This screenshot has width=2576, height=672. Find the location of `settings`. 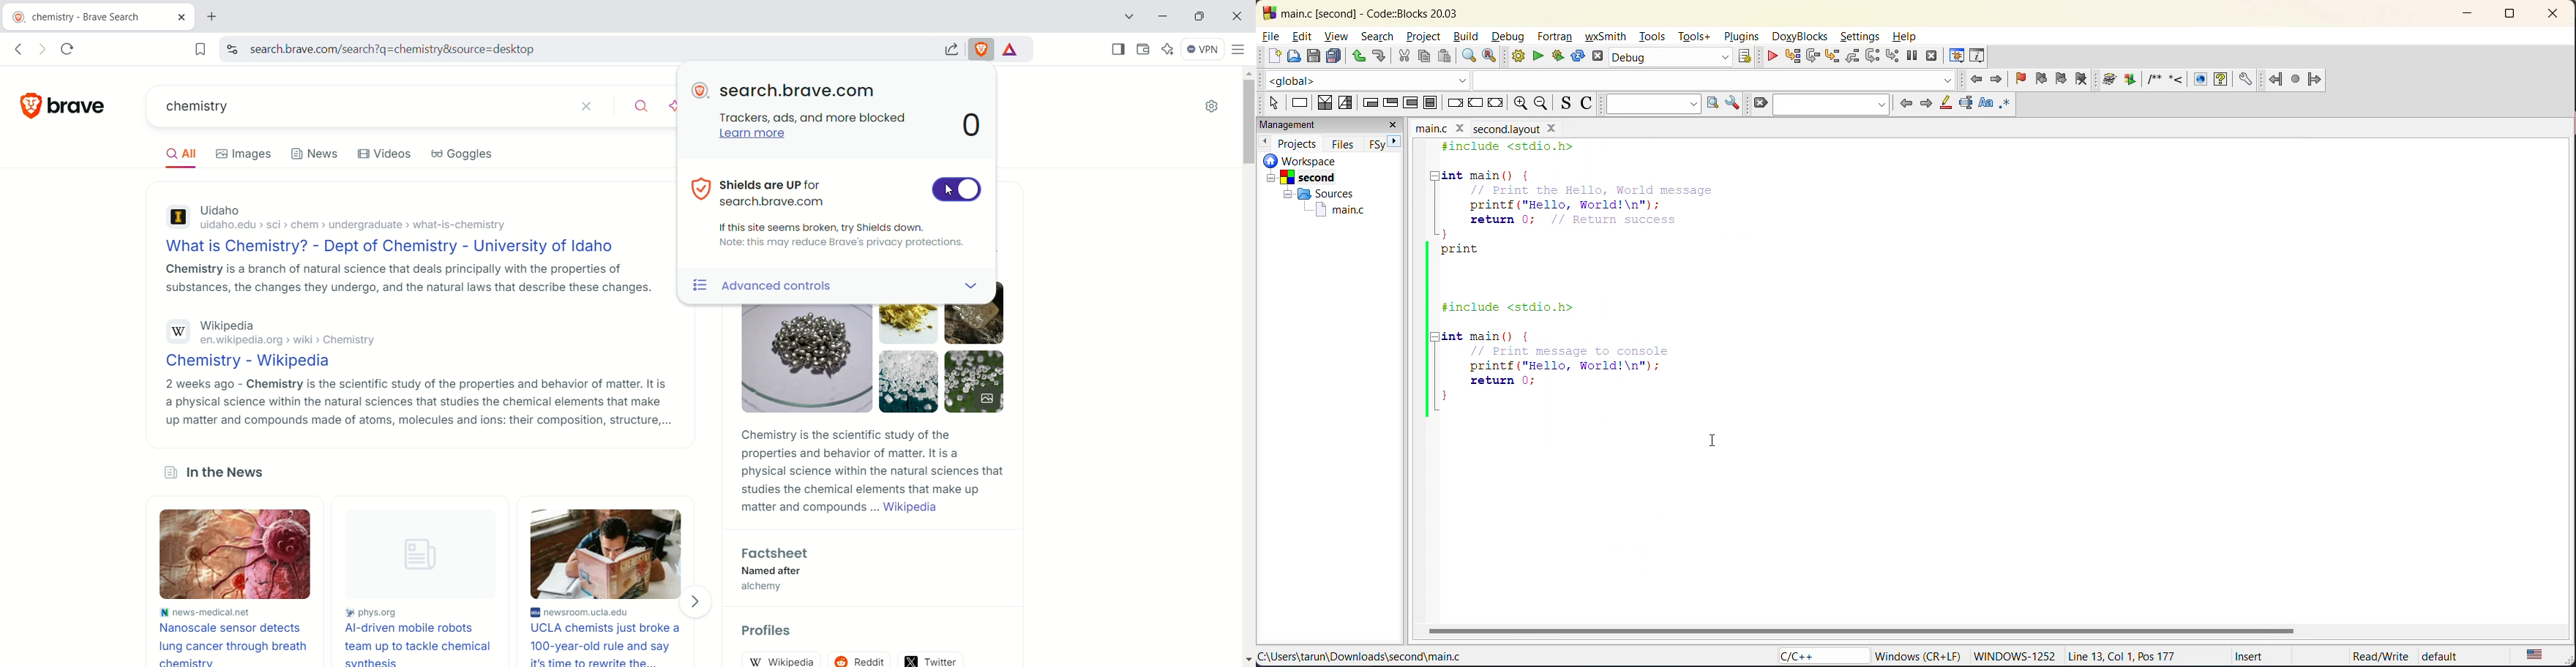

settings is located at coordinates (1861, 38).